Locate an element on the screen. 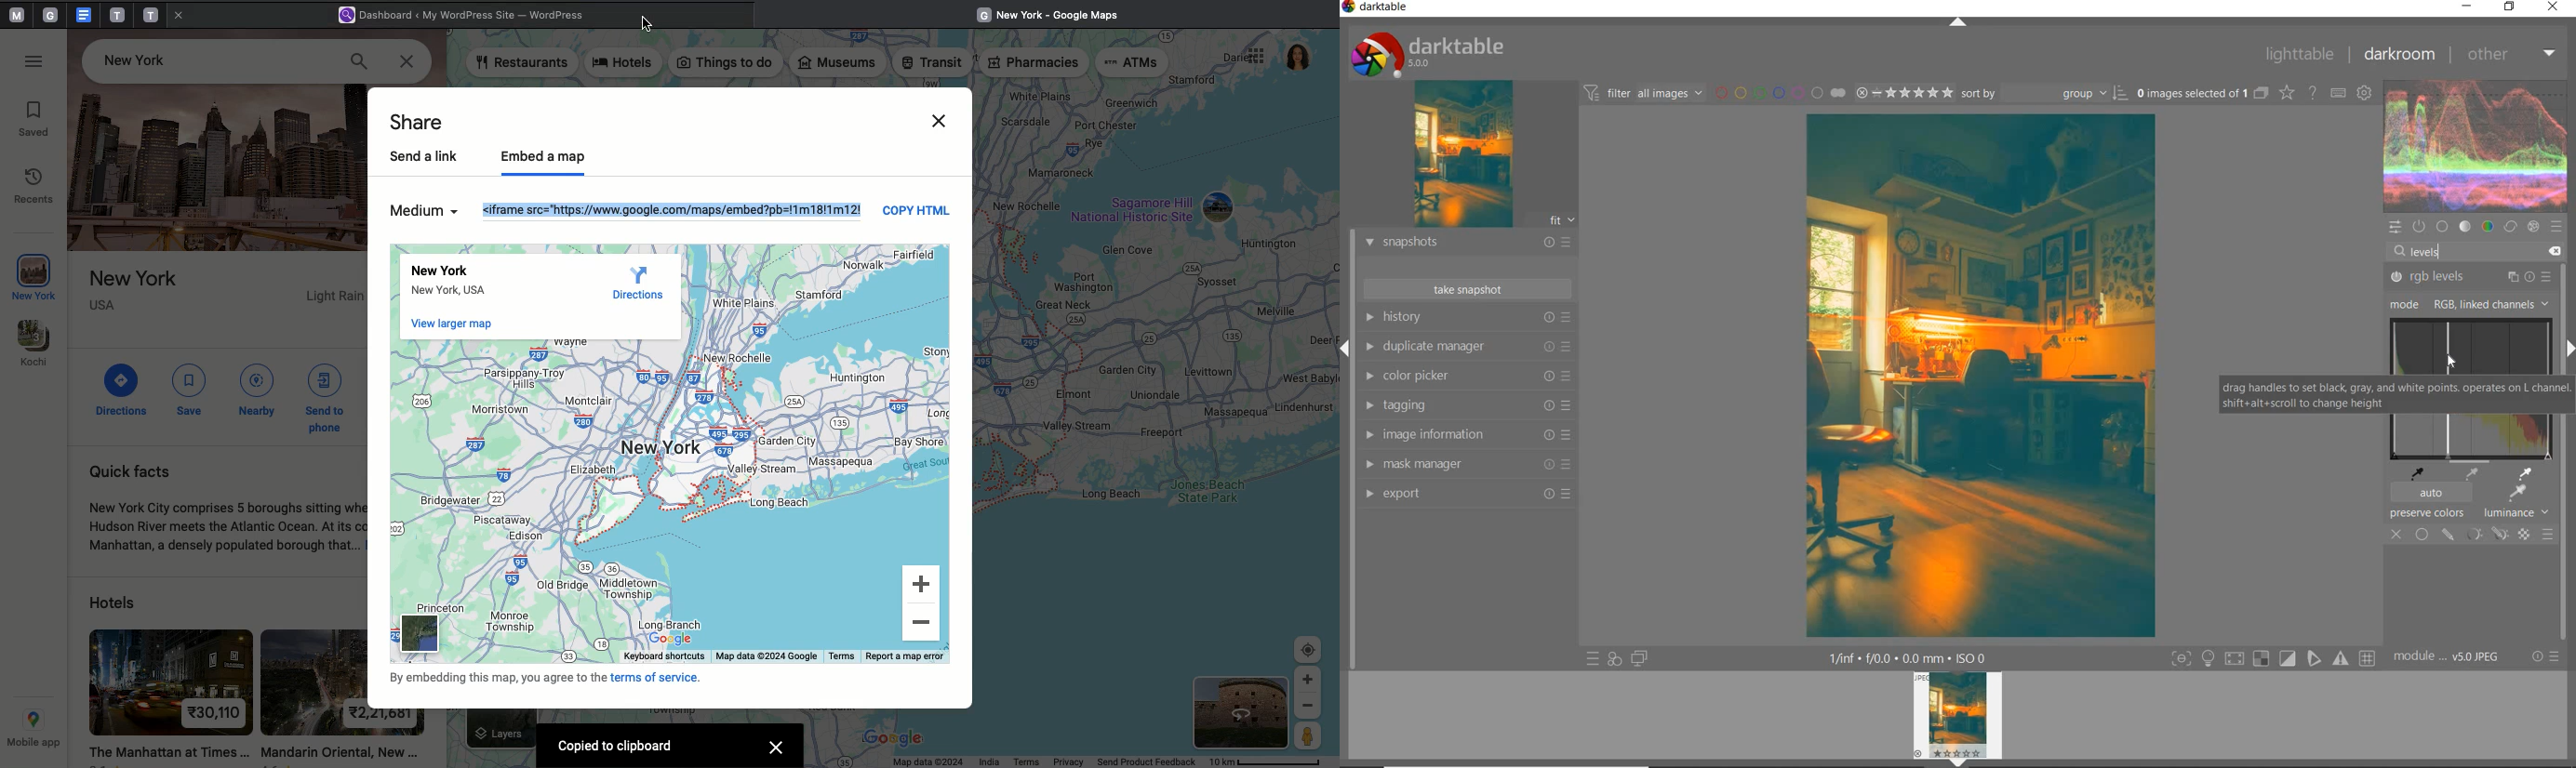  Target is located at coordinates (1308, 651).